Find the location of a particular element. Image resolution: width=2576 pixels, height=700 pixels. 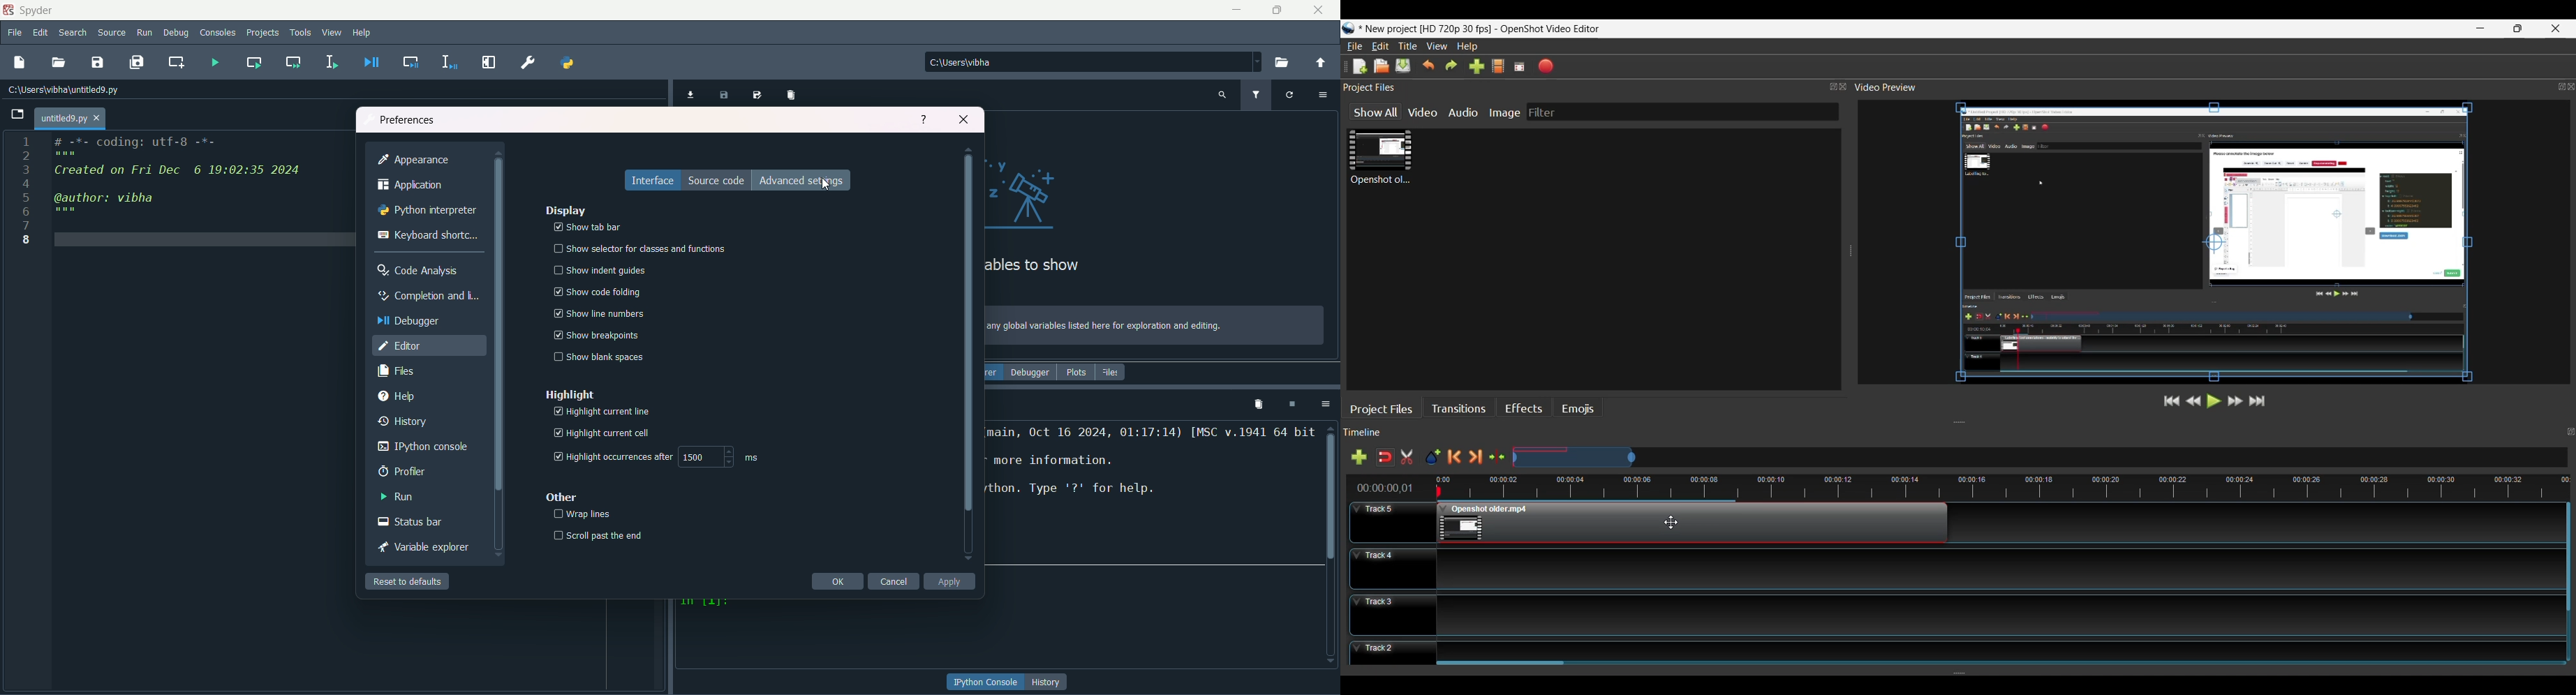

highlight current cell is located at coordinates (605, 433).